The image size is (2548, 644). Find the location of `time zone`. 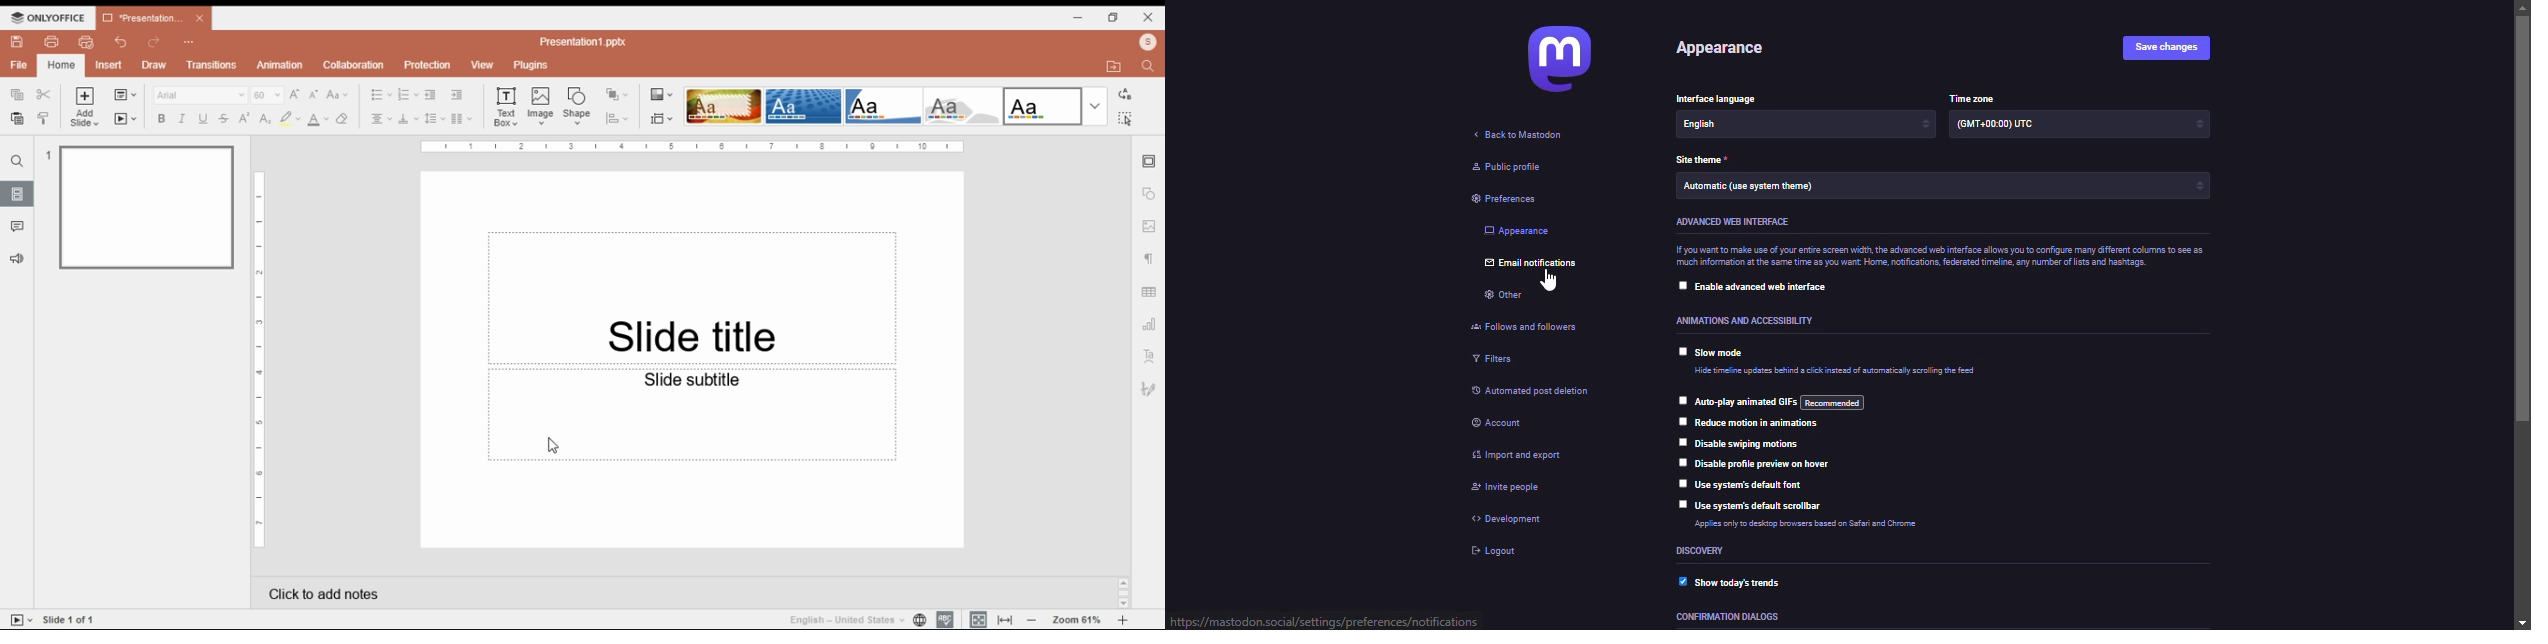

time zone is located at coordinates (1998, 127).